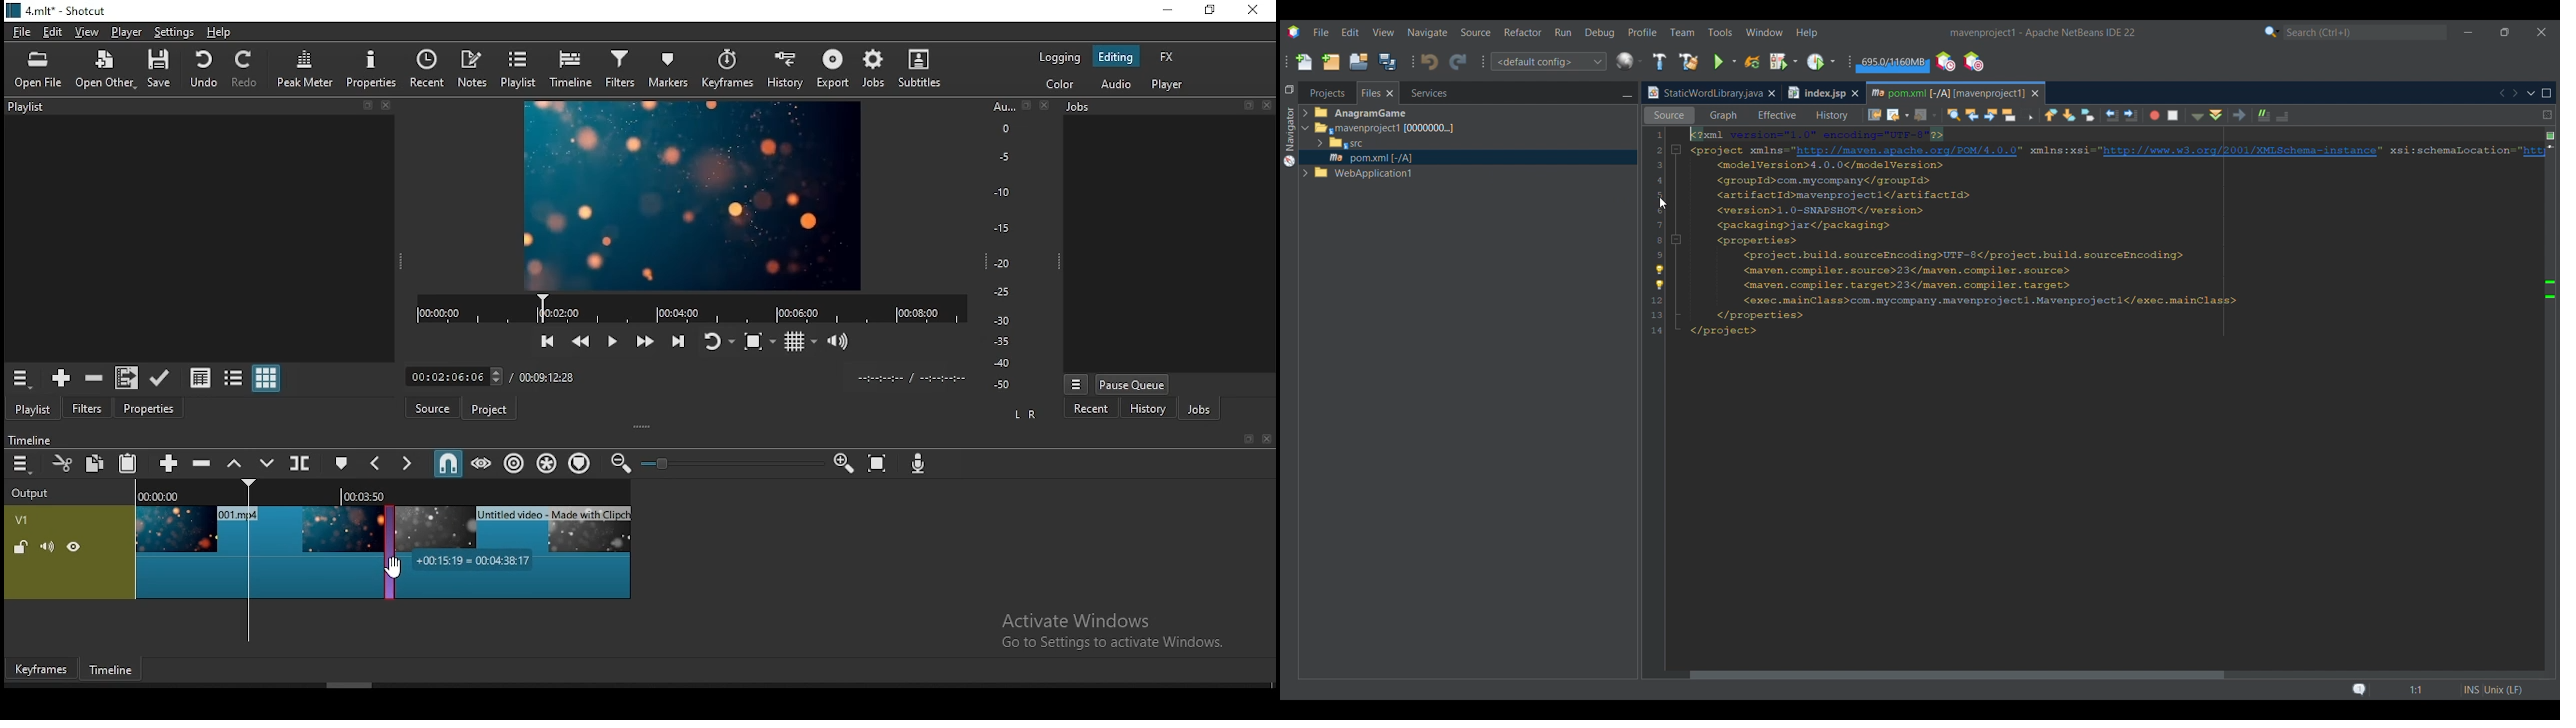 This screenshot has width=2576, height=728. I want to click on video clip, so click(515, 550).